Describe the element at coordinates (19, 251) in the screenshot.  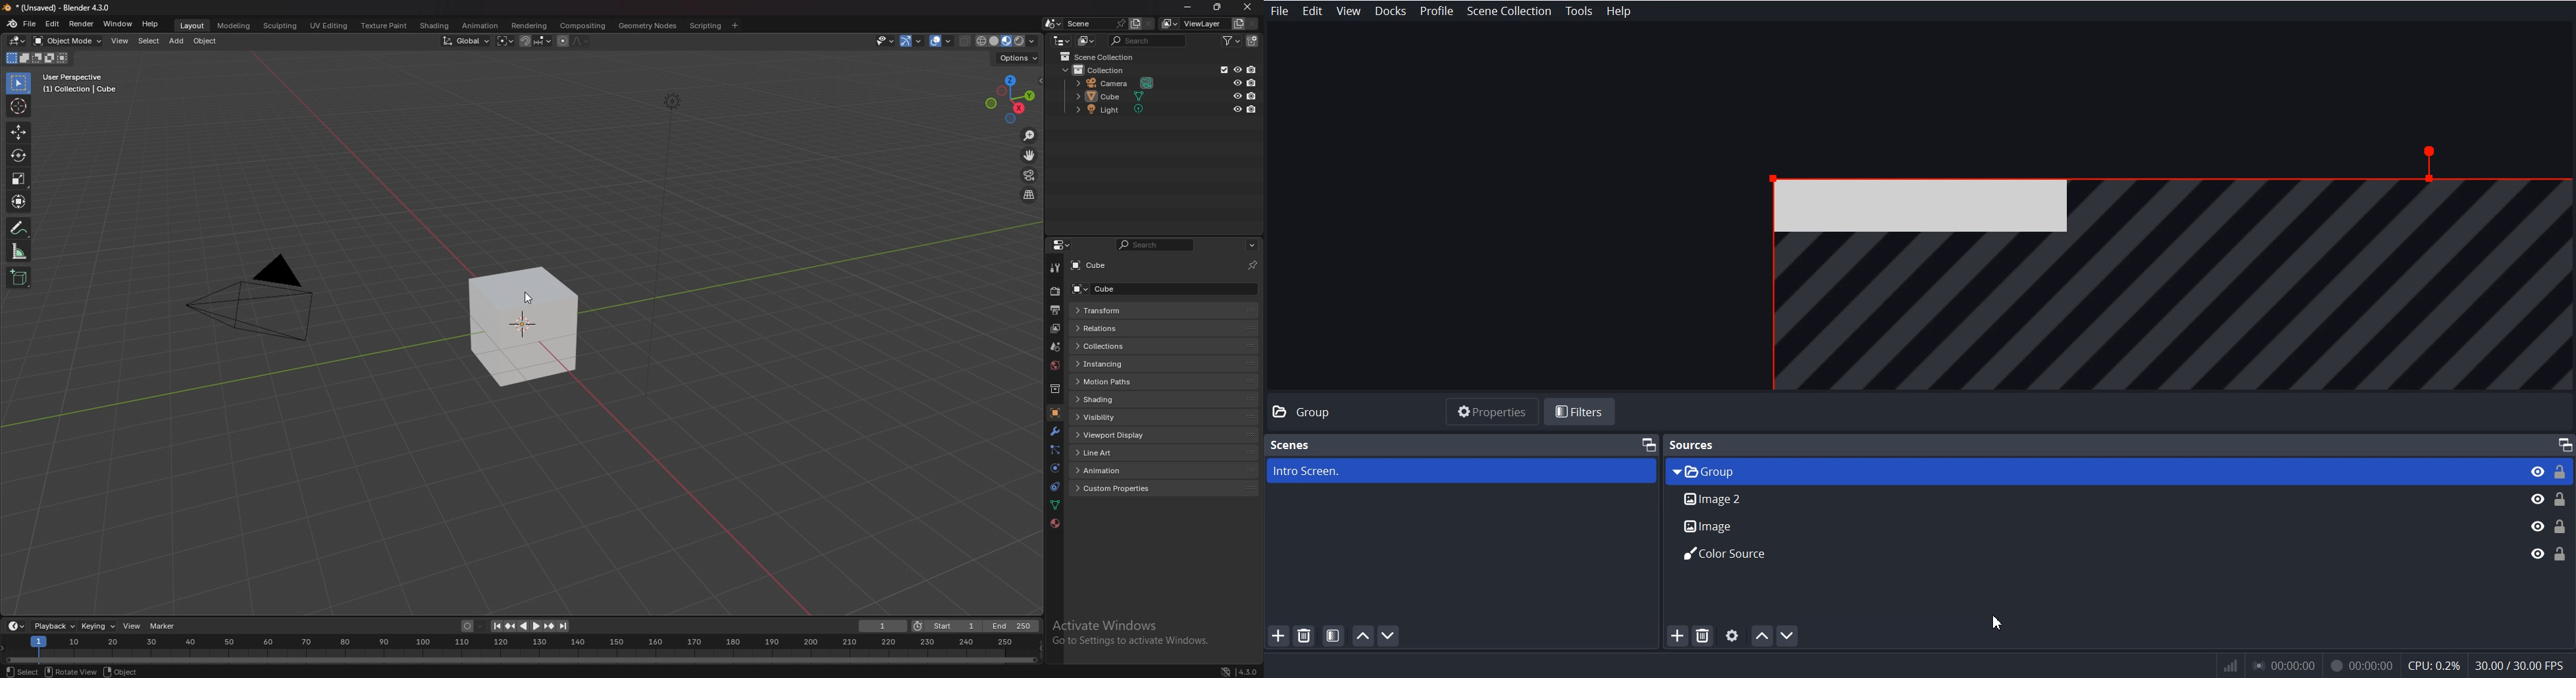
I see `measure` at that location.